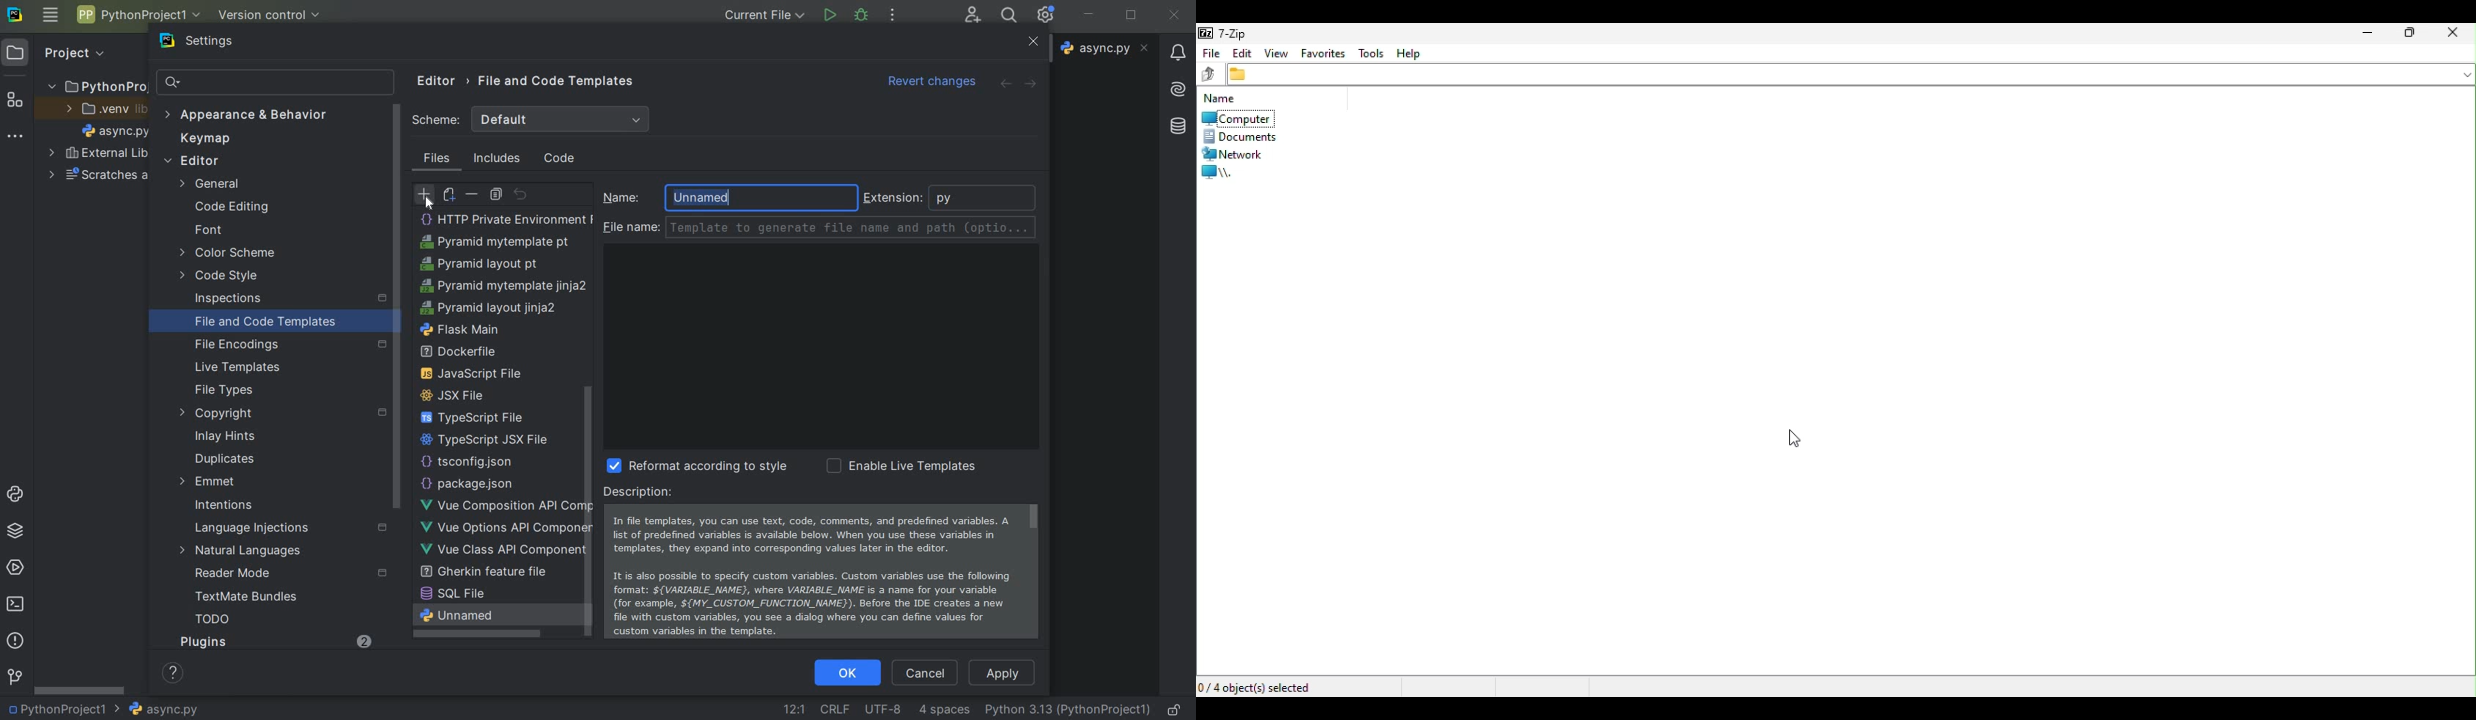 The image size is (2492, 728). What do you see at coordinates (438, 160) in the screenshot?
I see `files` at bounding box center [438, 160].